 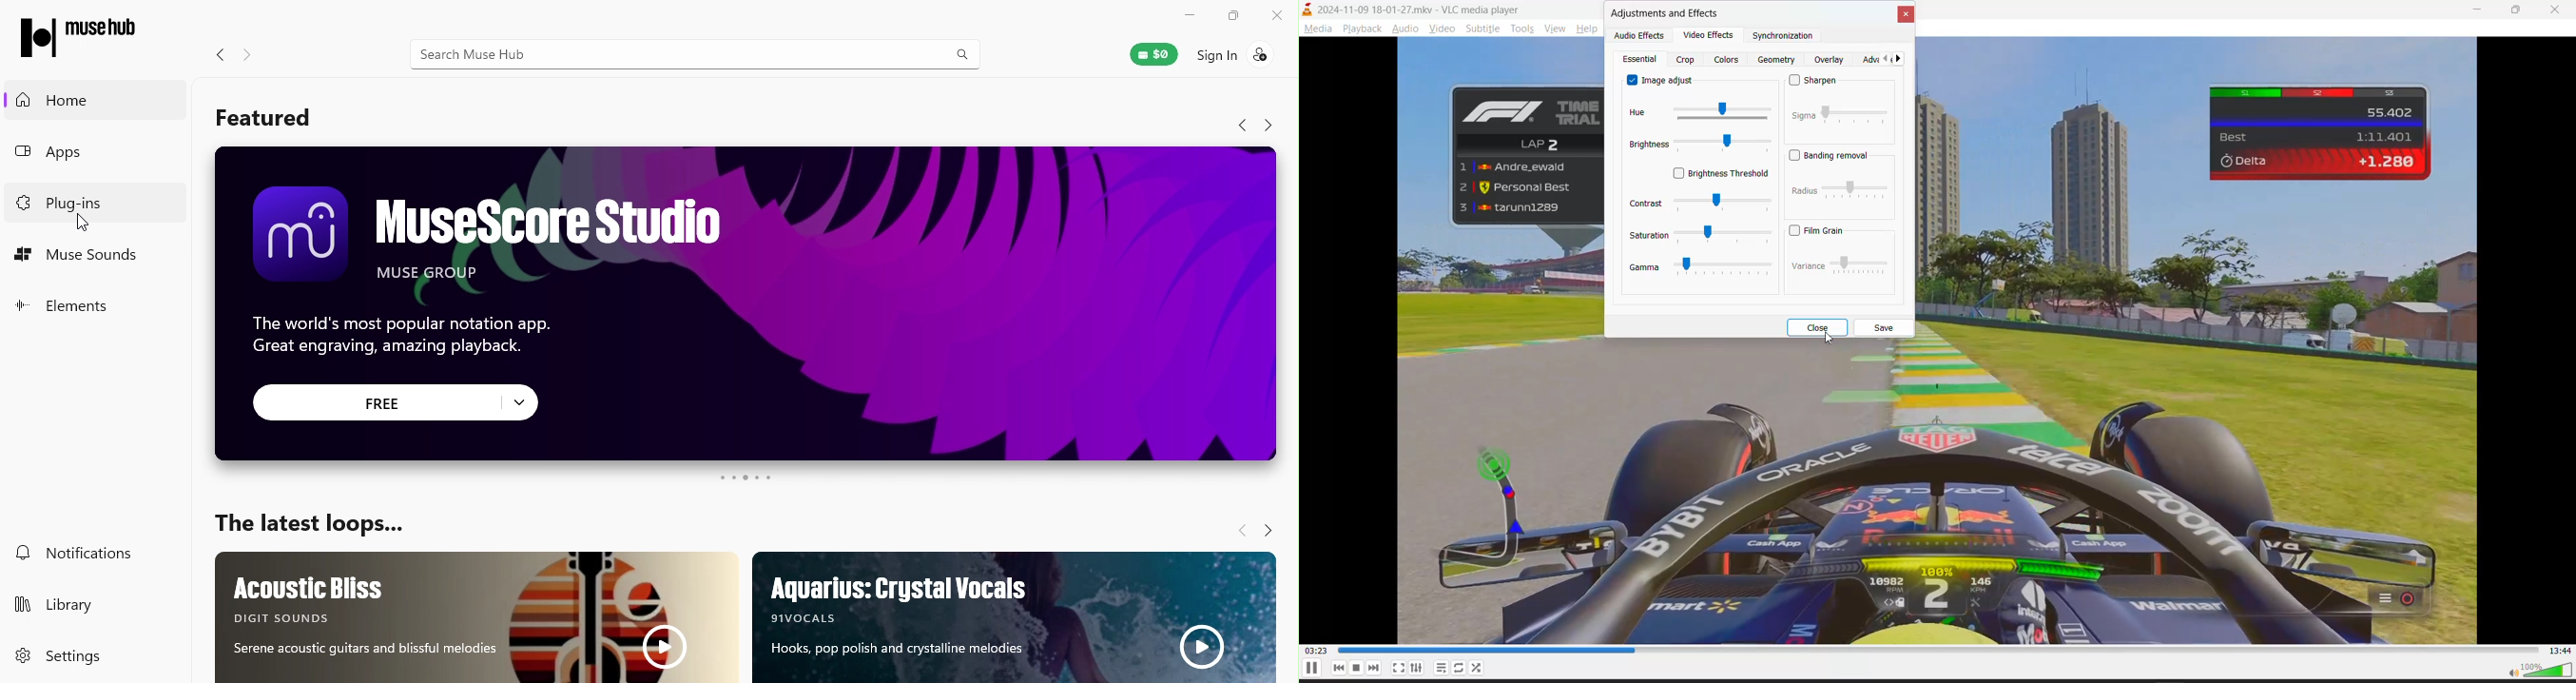 What do you see at coordinates (1805, 190) in the screenshot?
I see `` at bounding box center [1805, 190].